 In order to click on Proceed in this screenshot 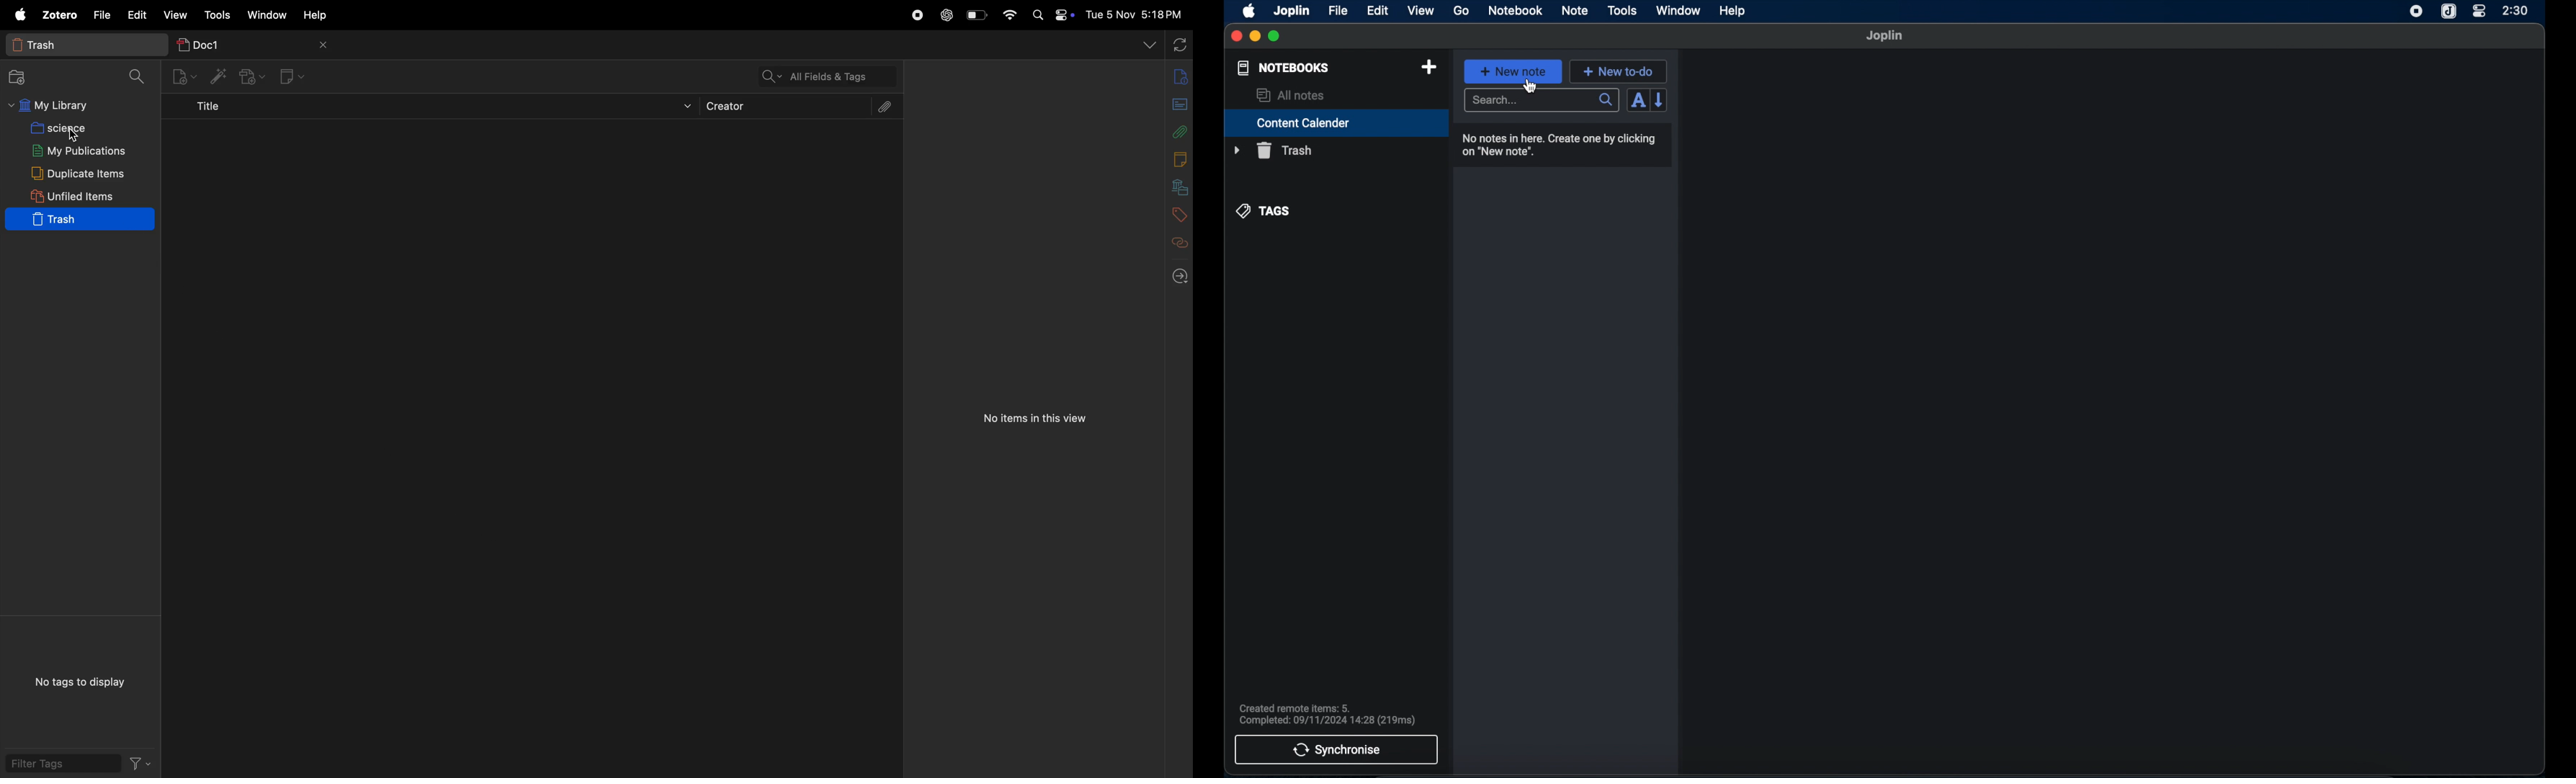, I will do `click(1179, 275)`.